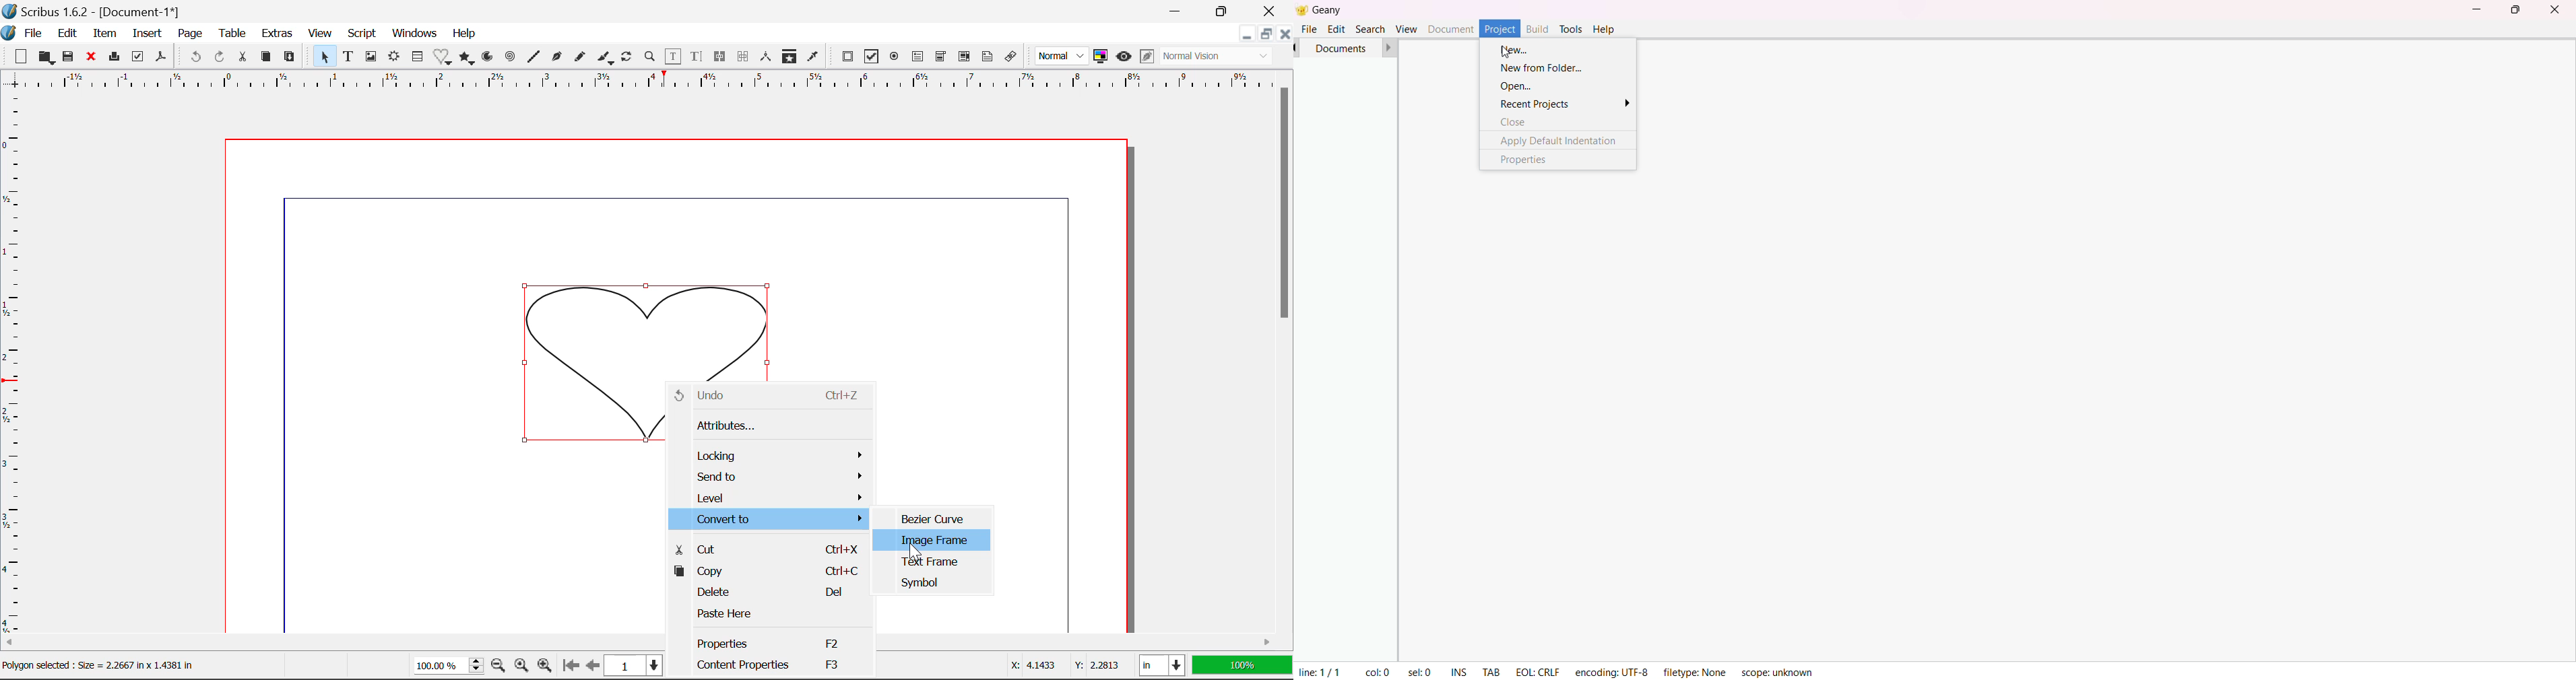  I want to click on Locking, so click(773, 456).